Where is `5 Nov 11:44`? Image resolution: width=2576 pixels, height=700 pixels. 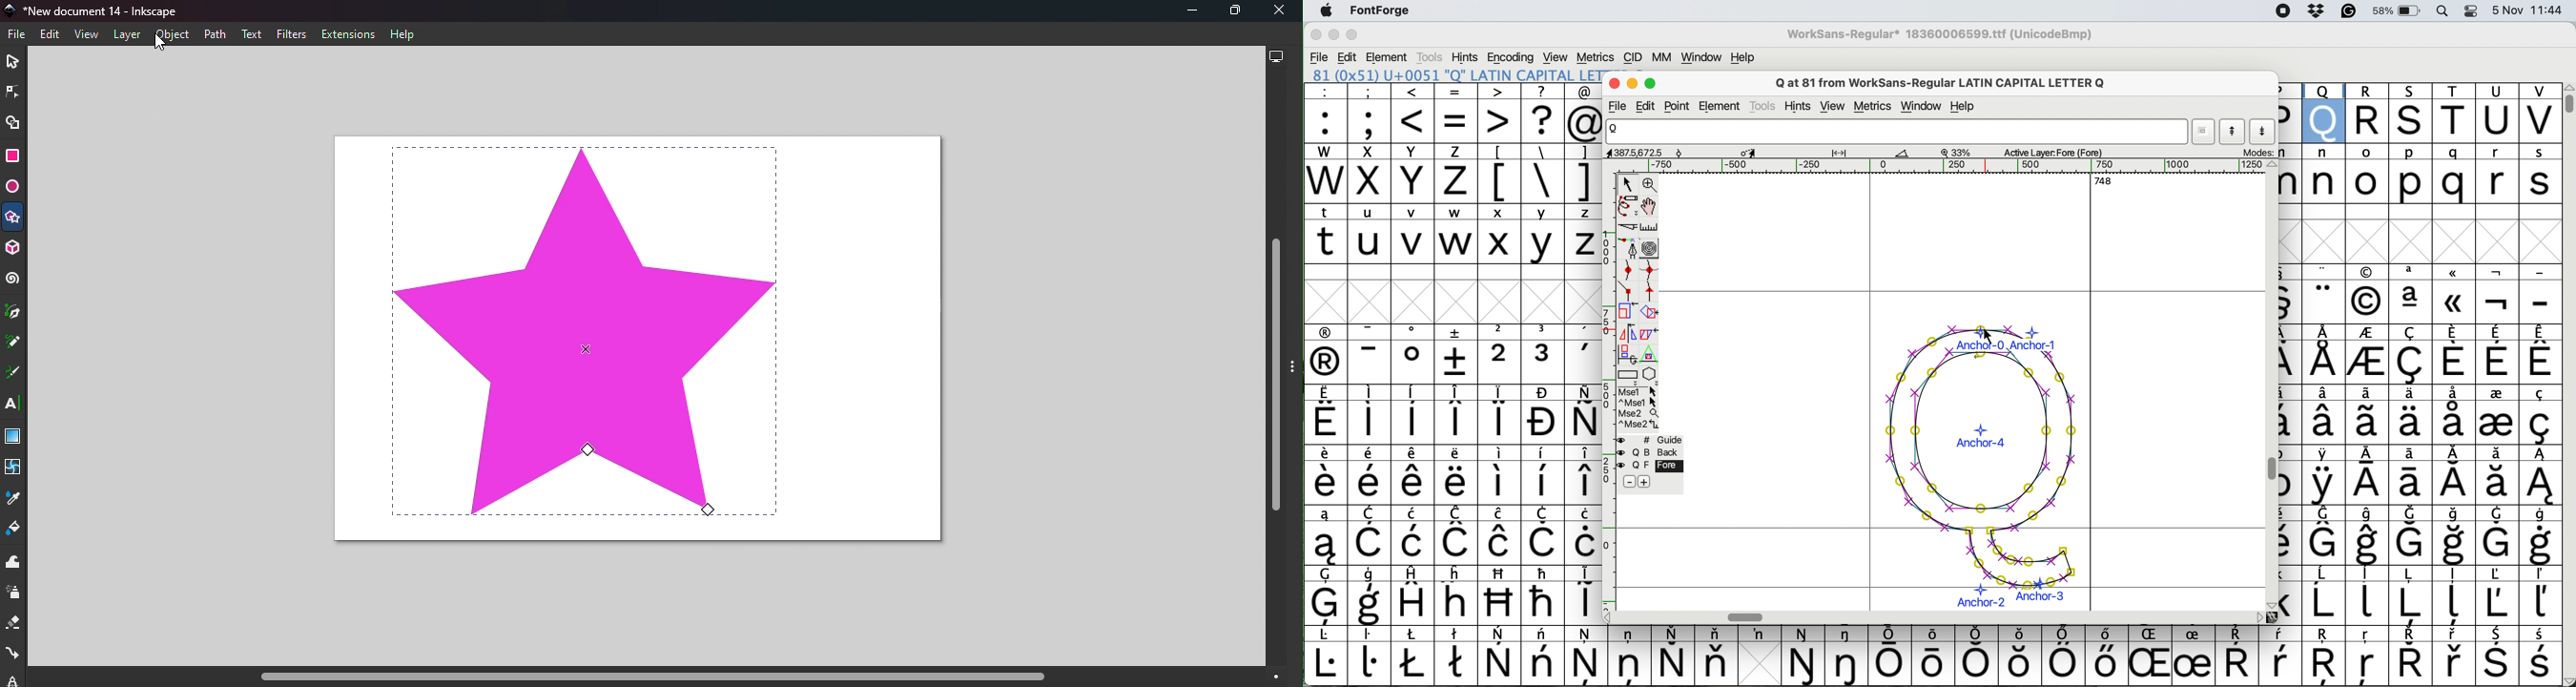 5 Nov 11:44 is located at coordinates (2530, 16).